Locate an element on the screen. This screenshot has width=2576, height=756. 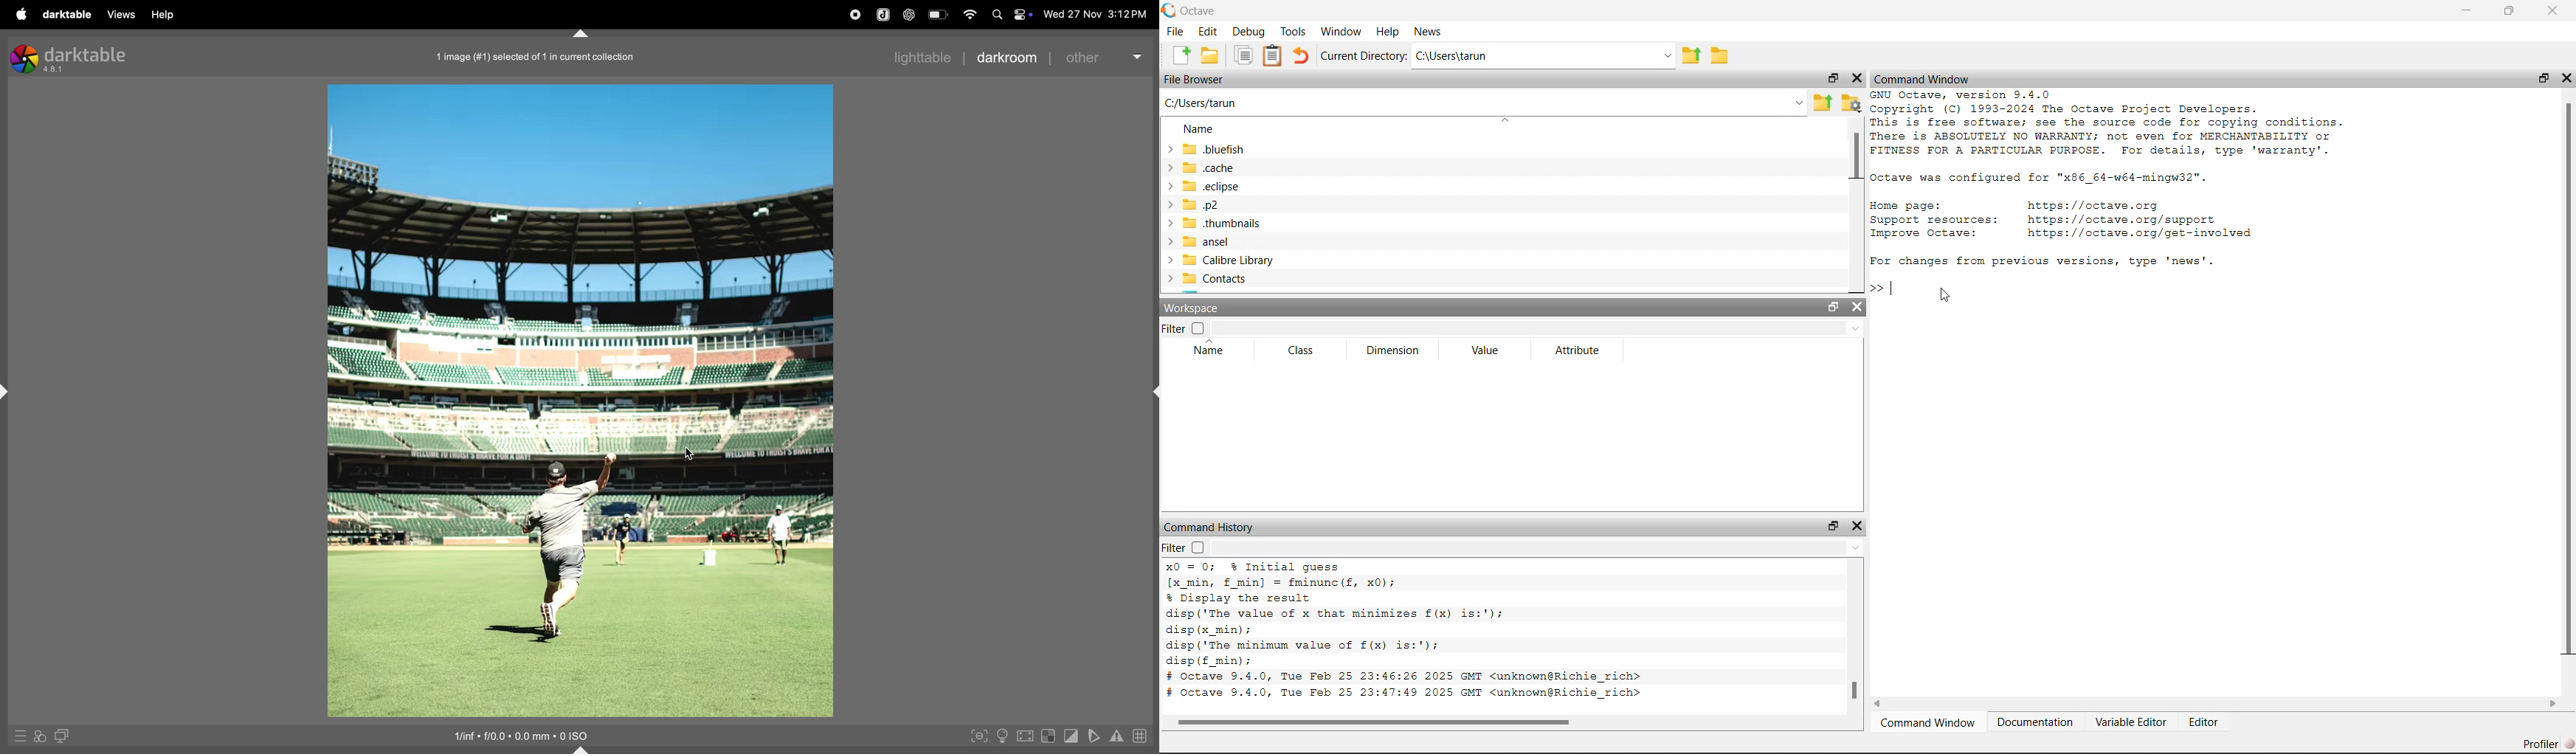
image is located at coordinates (581, 401).